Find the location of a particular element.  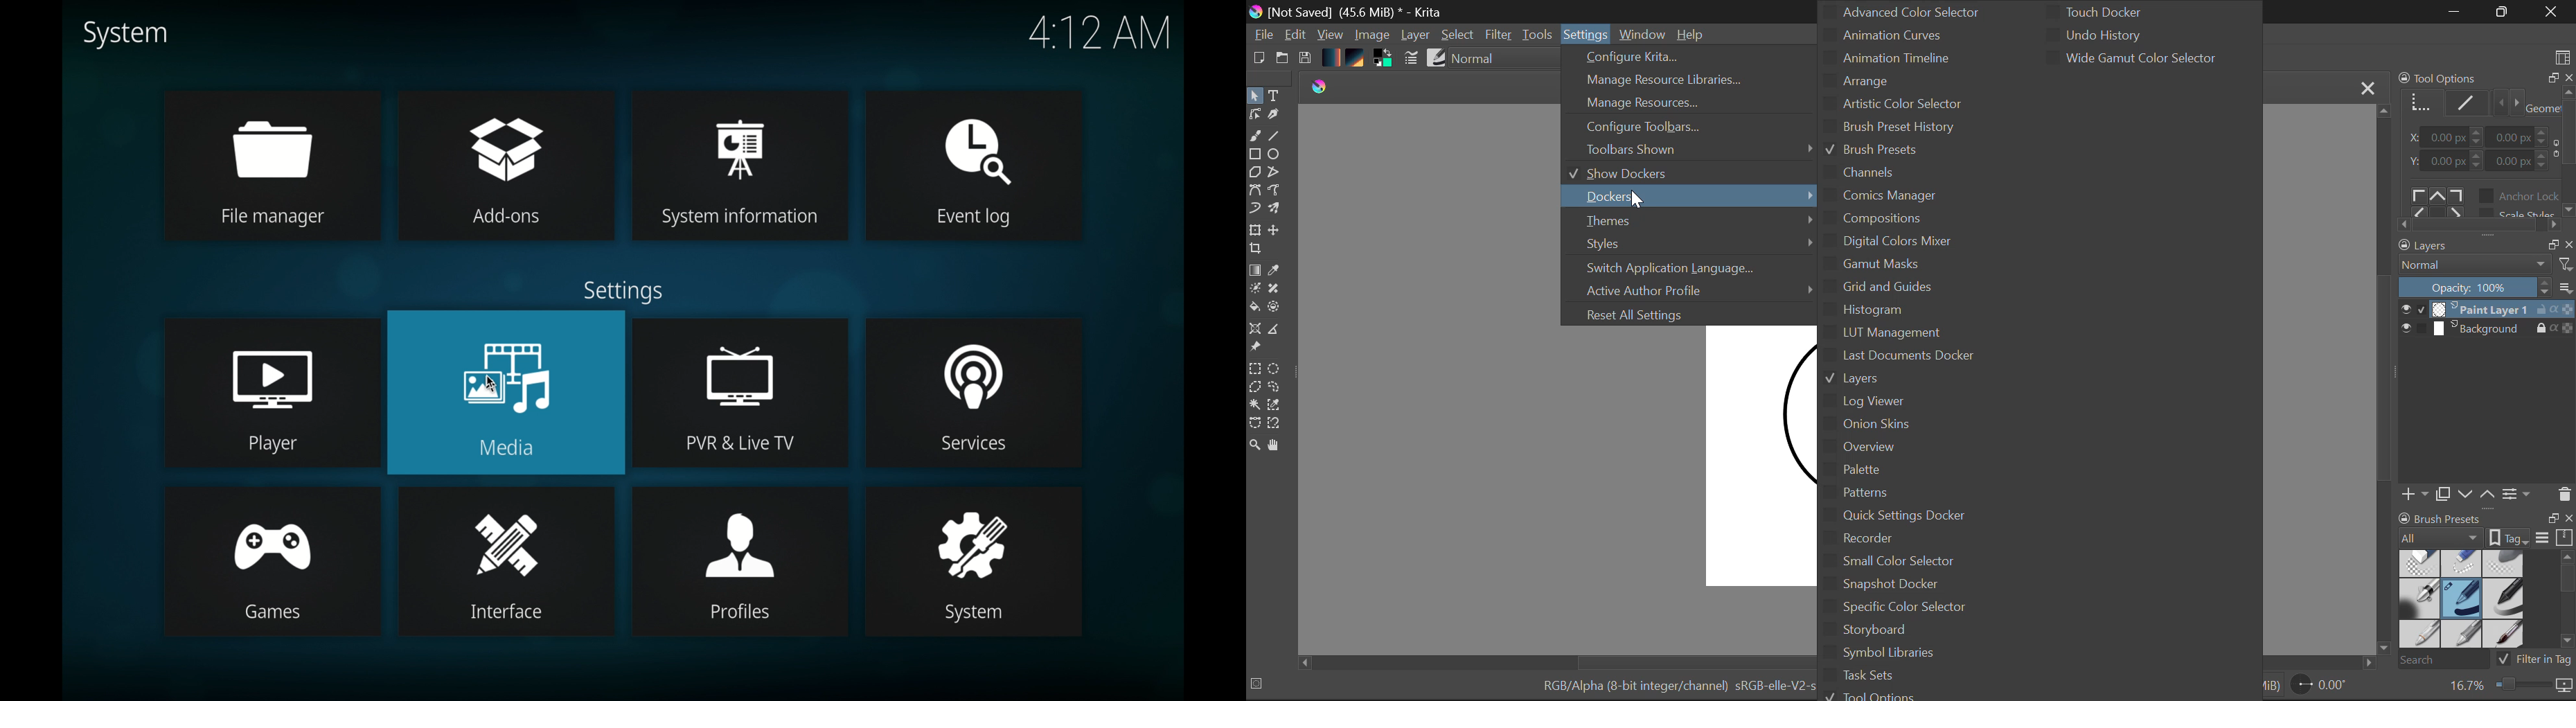

Recorder is located at coordinates (1912, 540).